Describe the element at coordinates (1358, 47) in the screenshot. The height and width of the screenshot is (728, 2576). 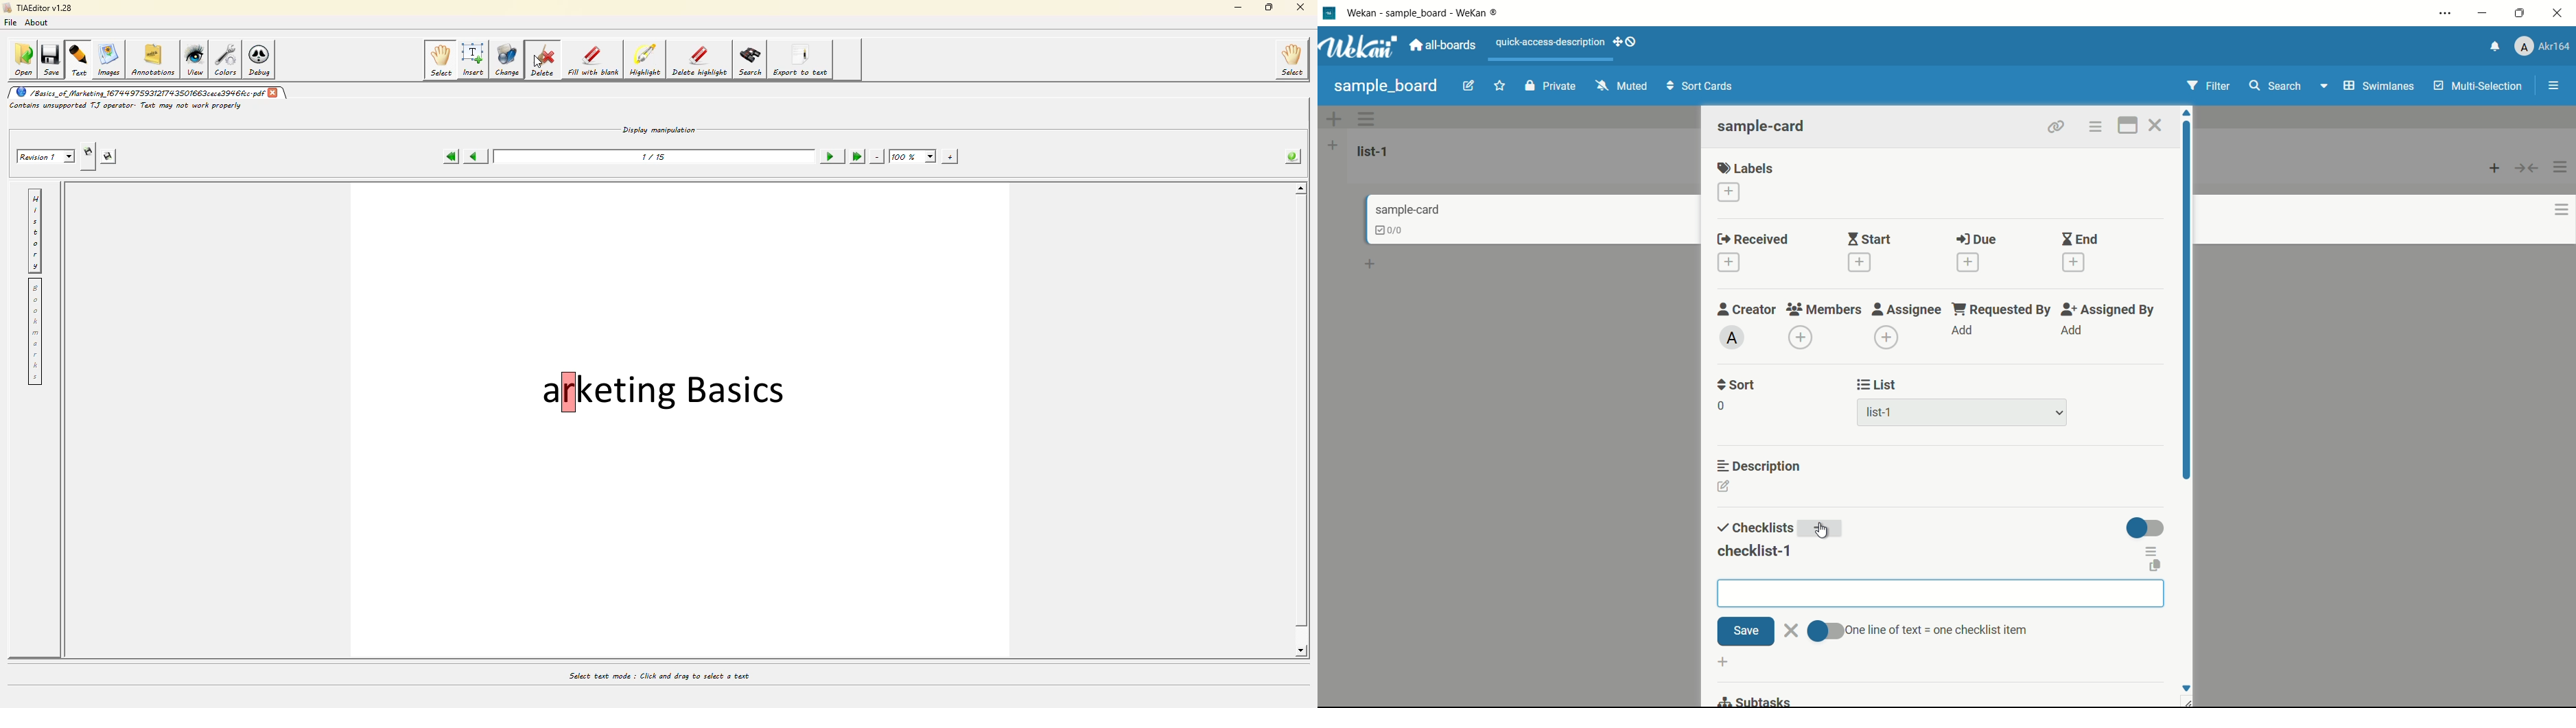
I see `app logo` at that location.